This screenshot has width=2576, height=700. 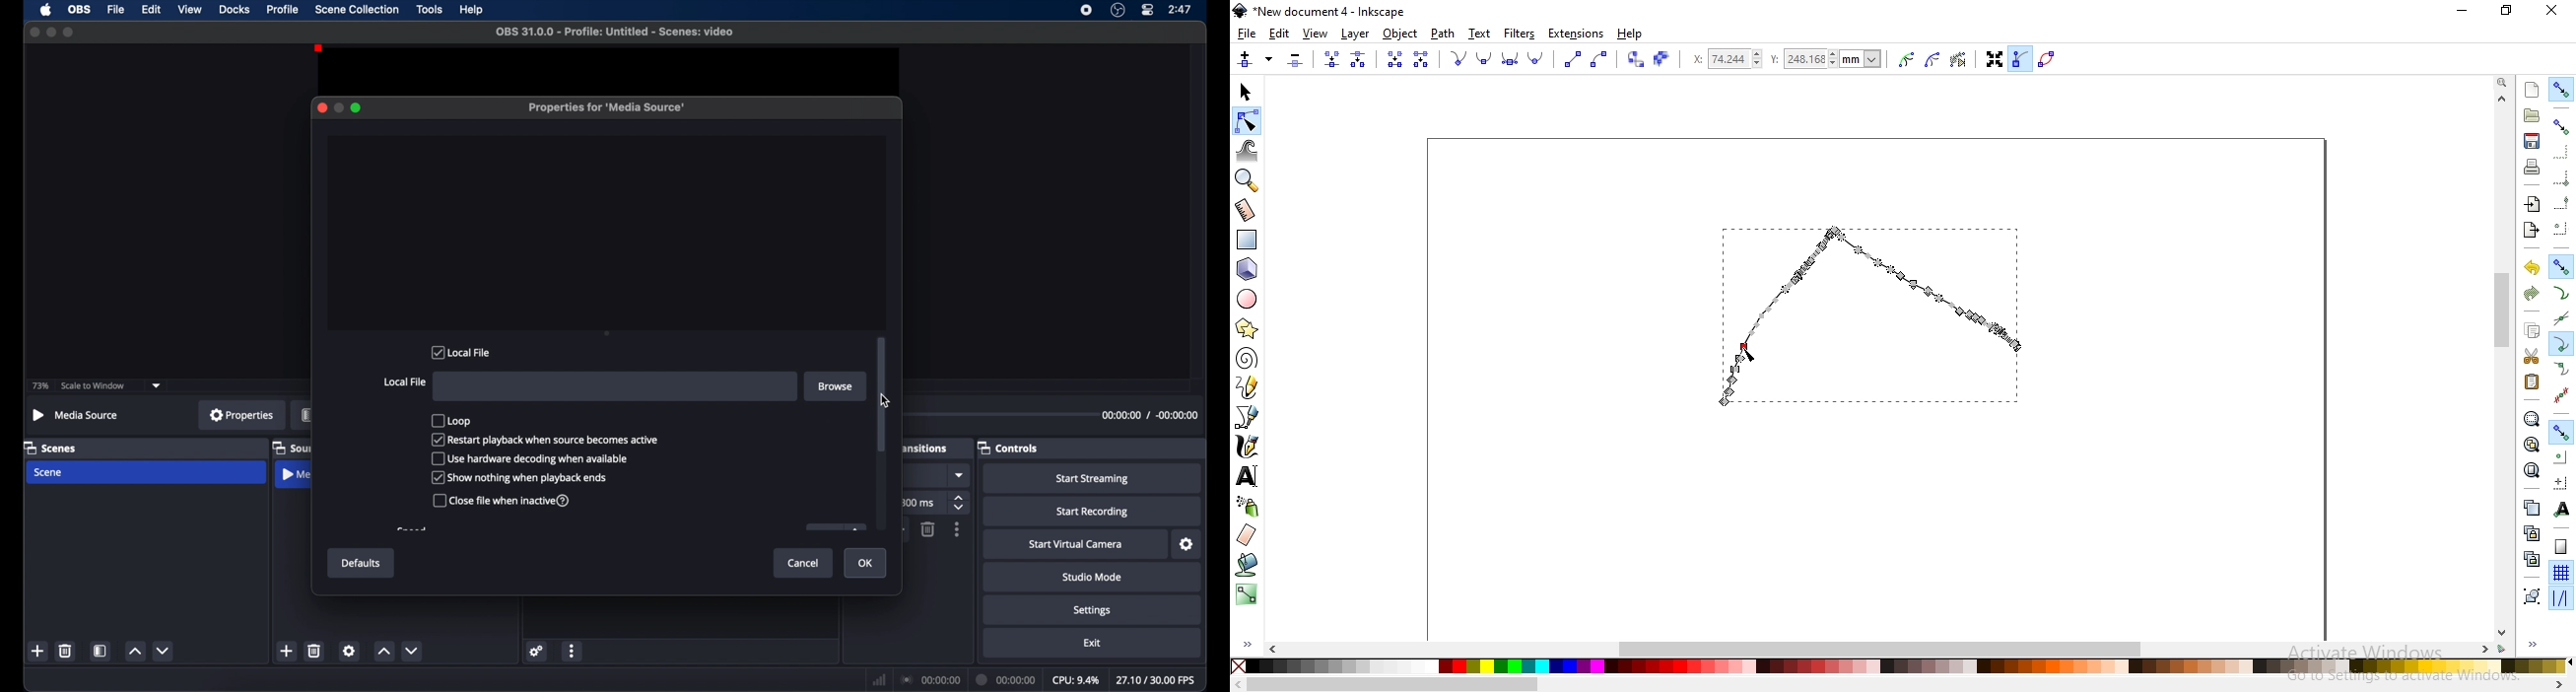 What do you see at coordinates (2507, 11) in the screenshot?
I see `restore down` at bounding box center [2507, 11].